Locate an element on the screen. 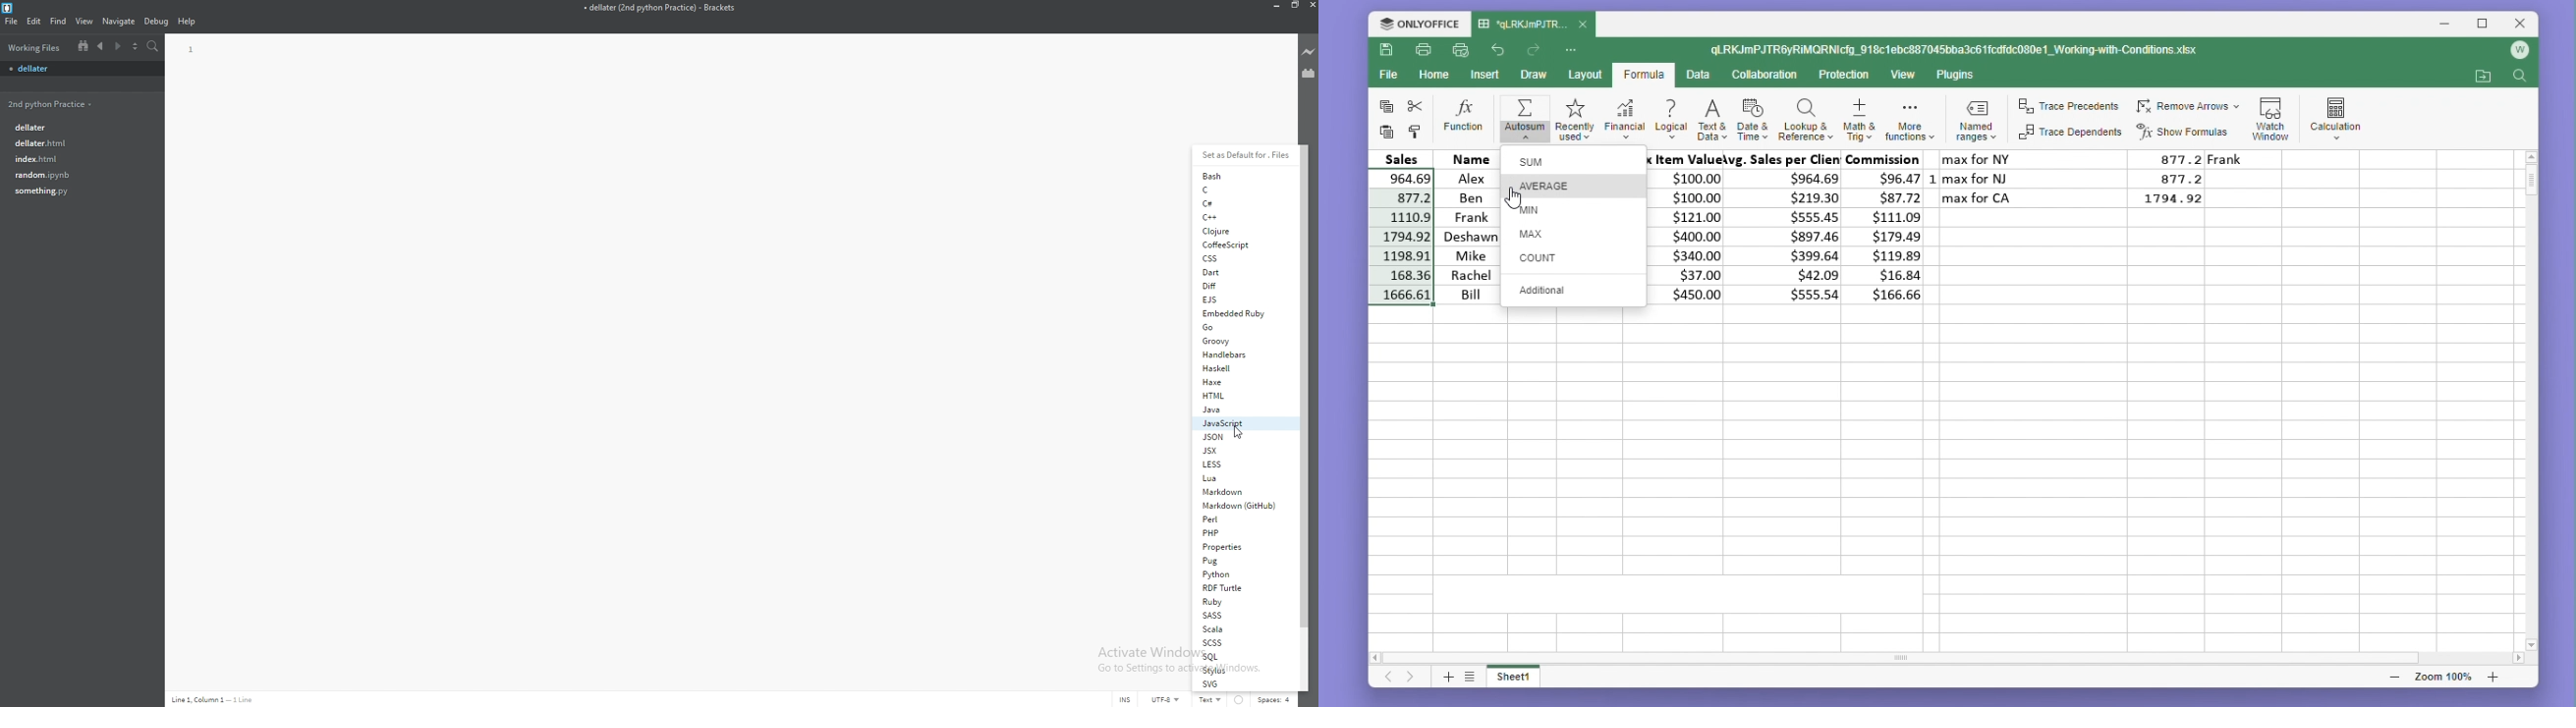 This screenshot has height=728, width=2576. Count is located at coordinates (1574, 256).